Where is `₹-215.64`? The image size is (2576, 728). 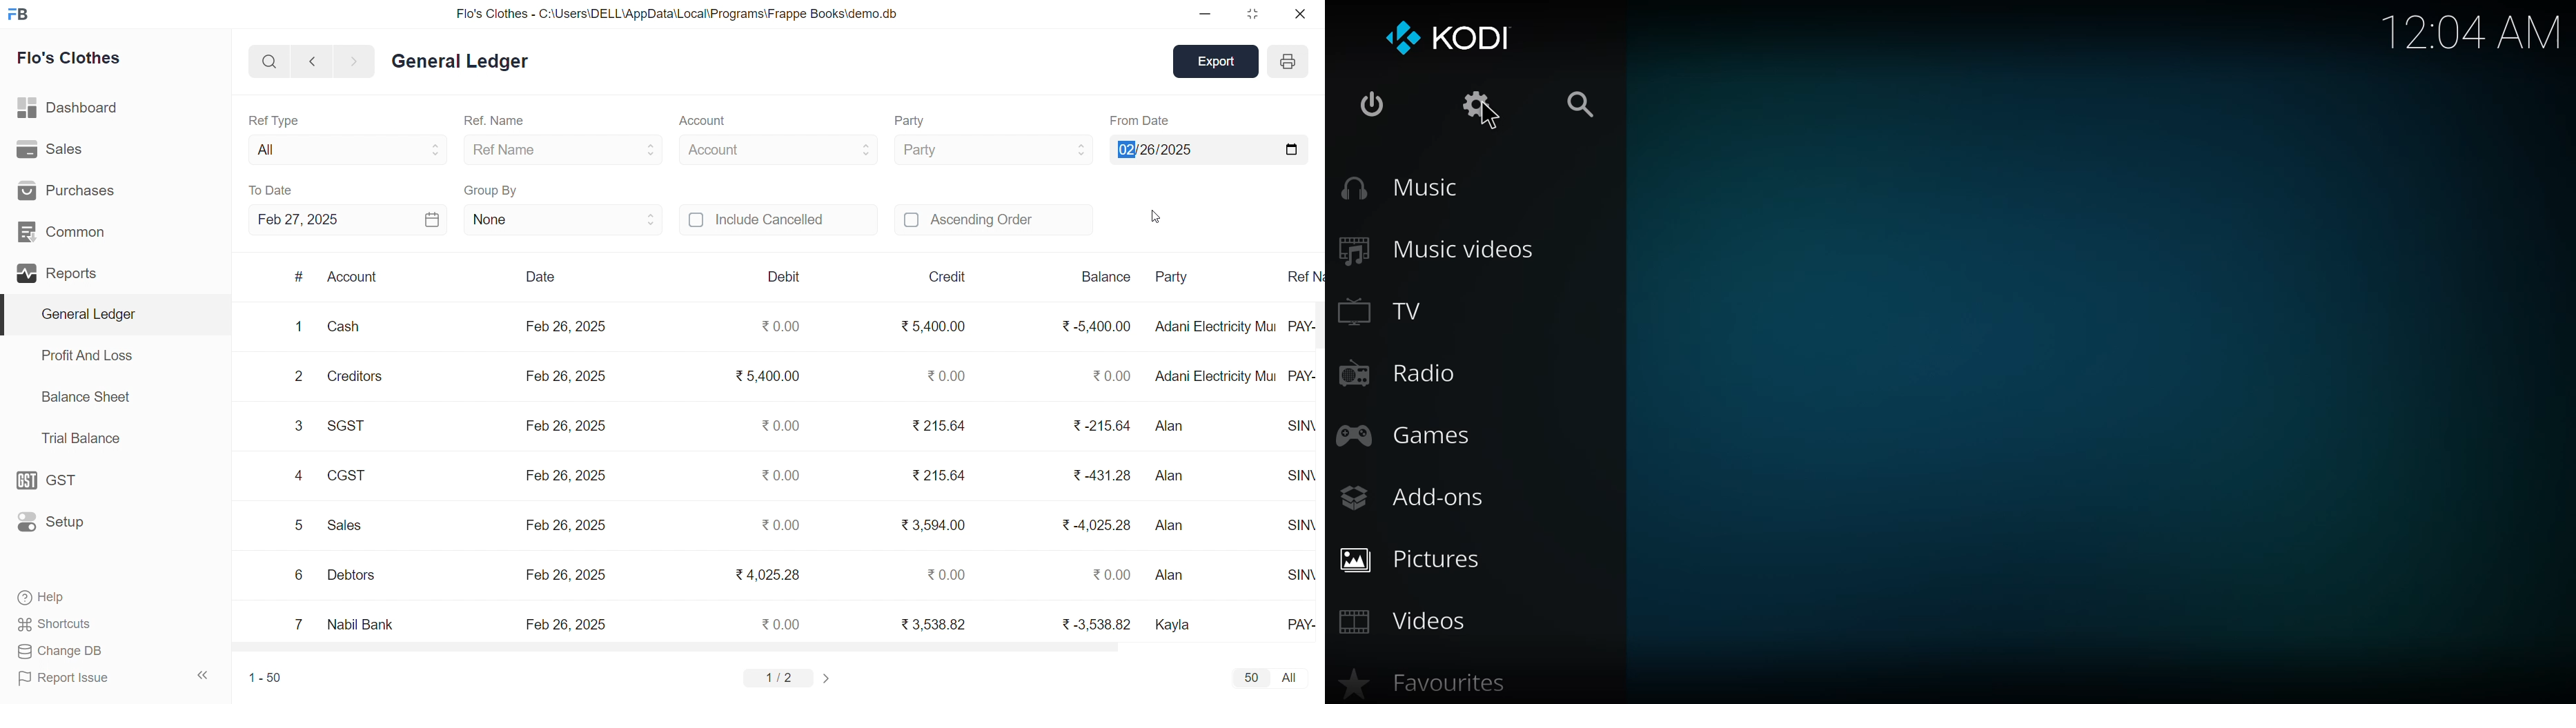 ₹-215.64 is located at coordinates (1096, 423).